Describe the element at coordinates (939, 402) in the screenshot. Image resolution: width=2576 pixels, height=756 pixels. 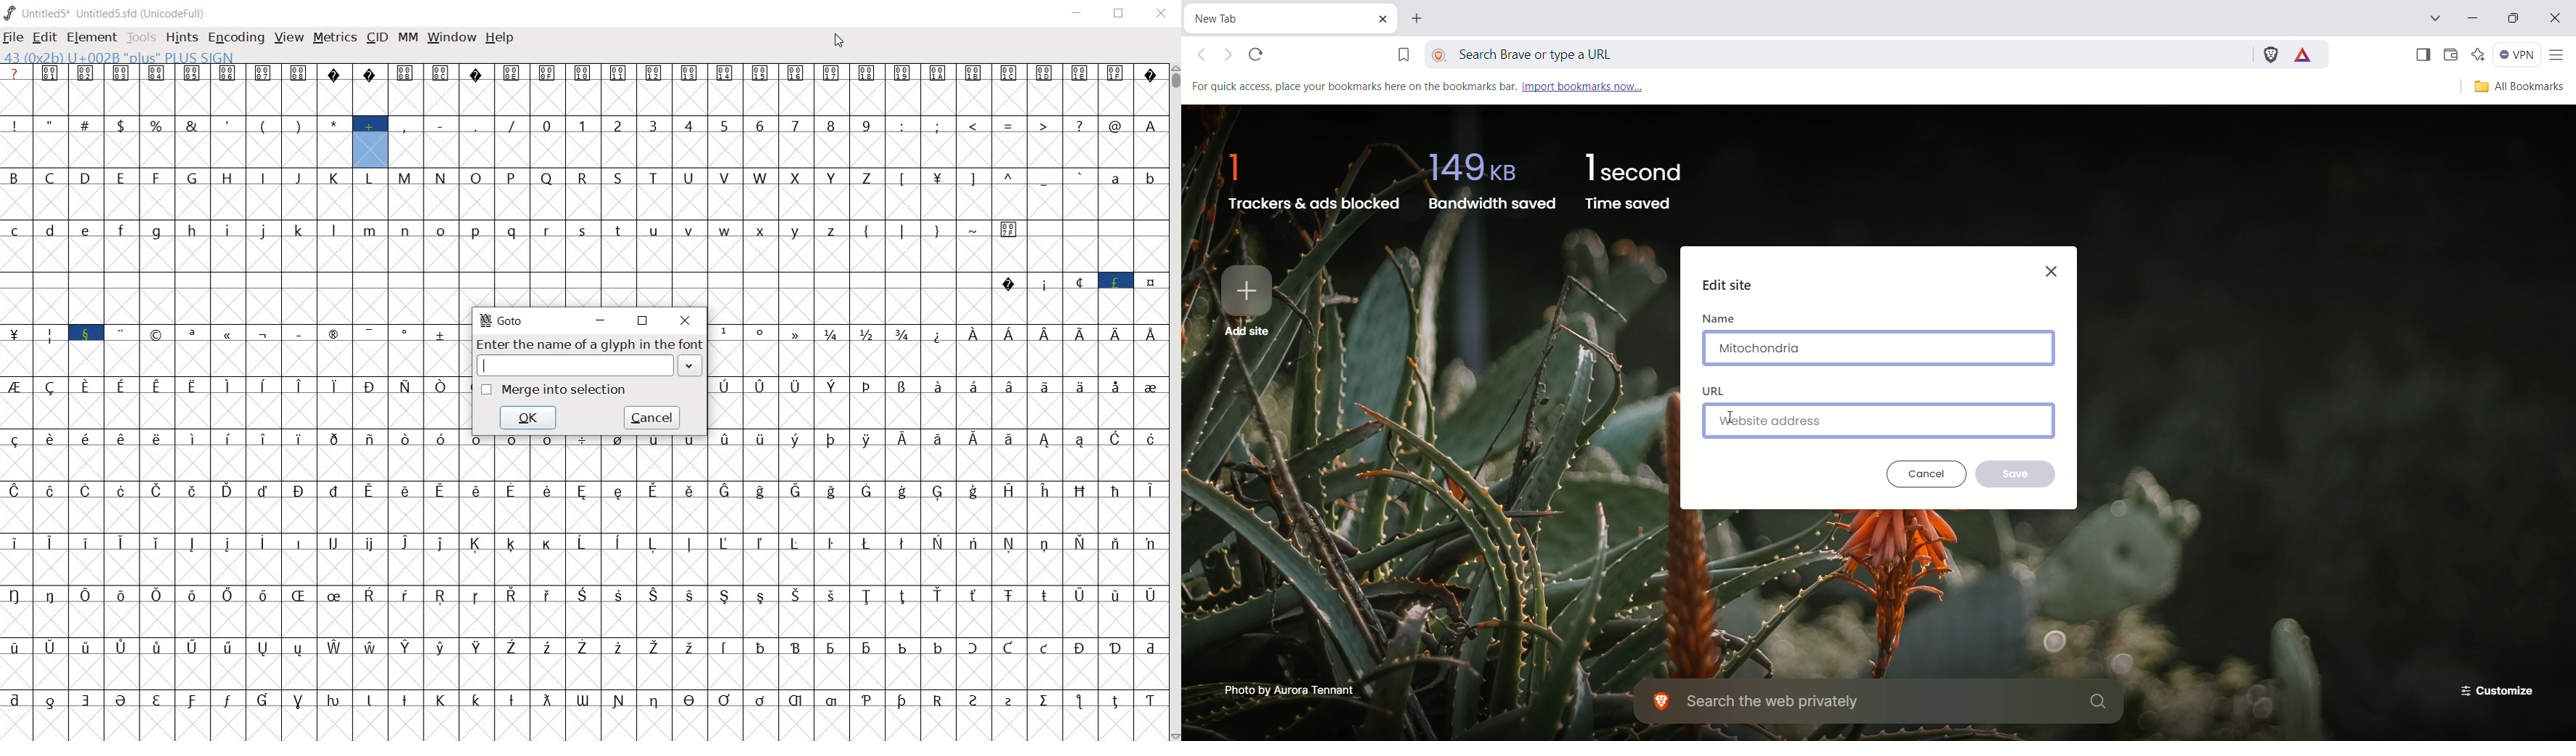
I see `characters` at that location.